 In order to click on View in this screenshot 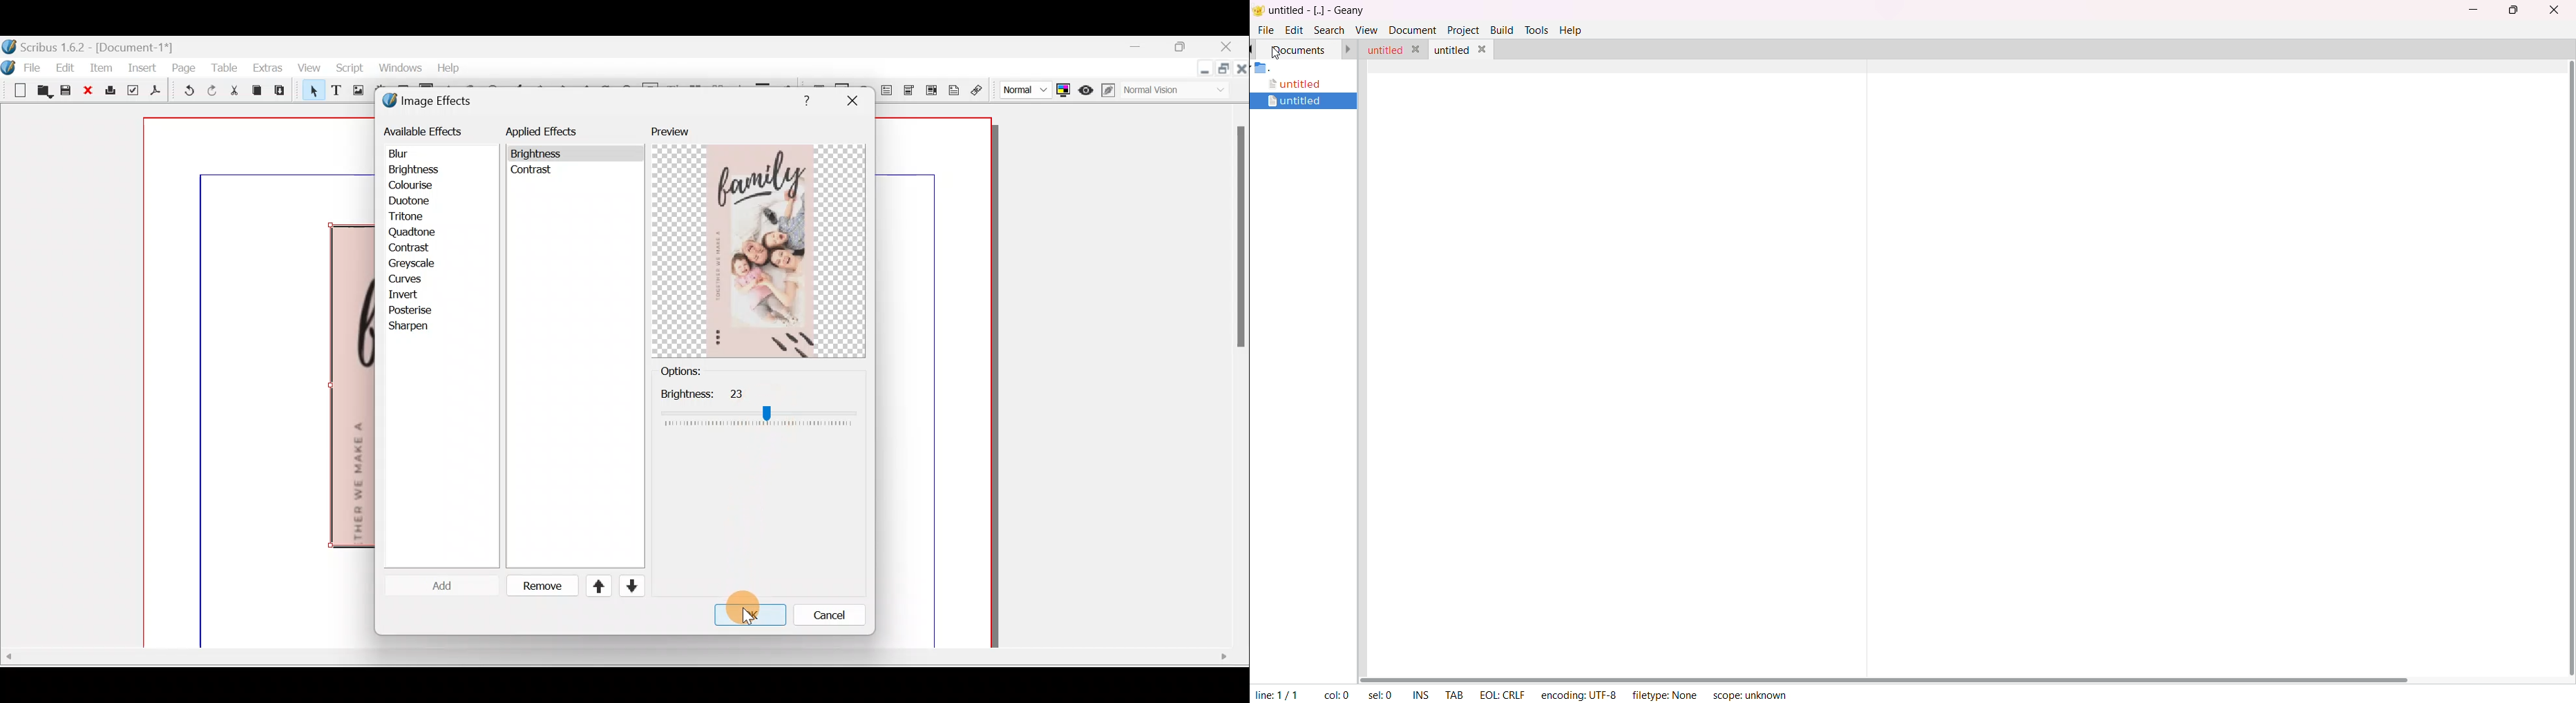, I will do `click(306, 68)`.